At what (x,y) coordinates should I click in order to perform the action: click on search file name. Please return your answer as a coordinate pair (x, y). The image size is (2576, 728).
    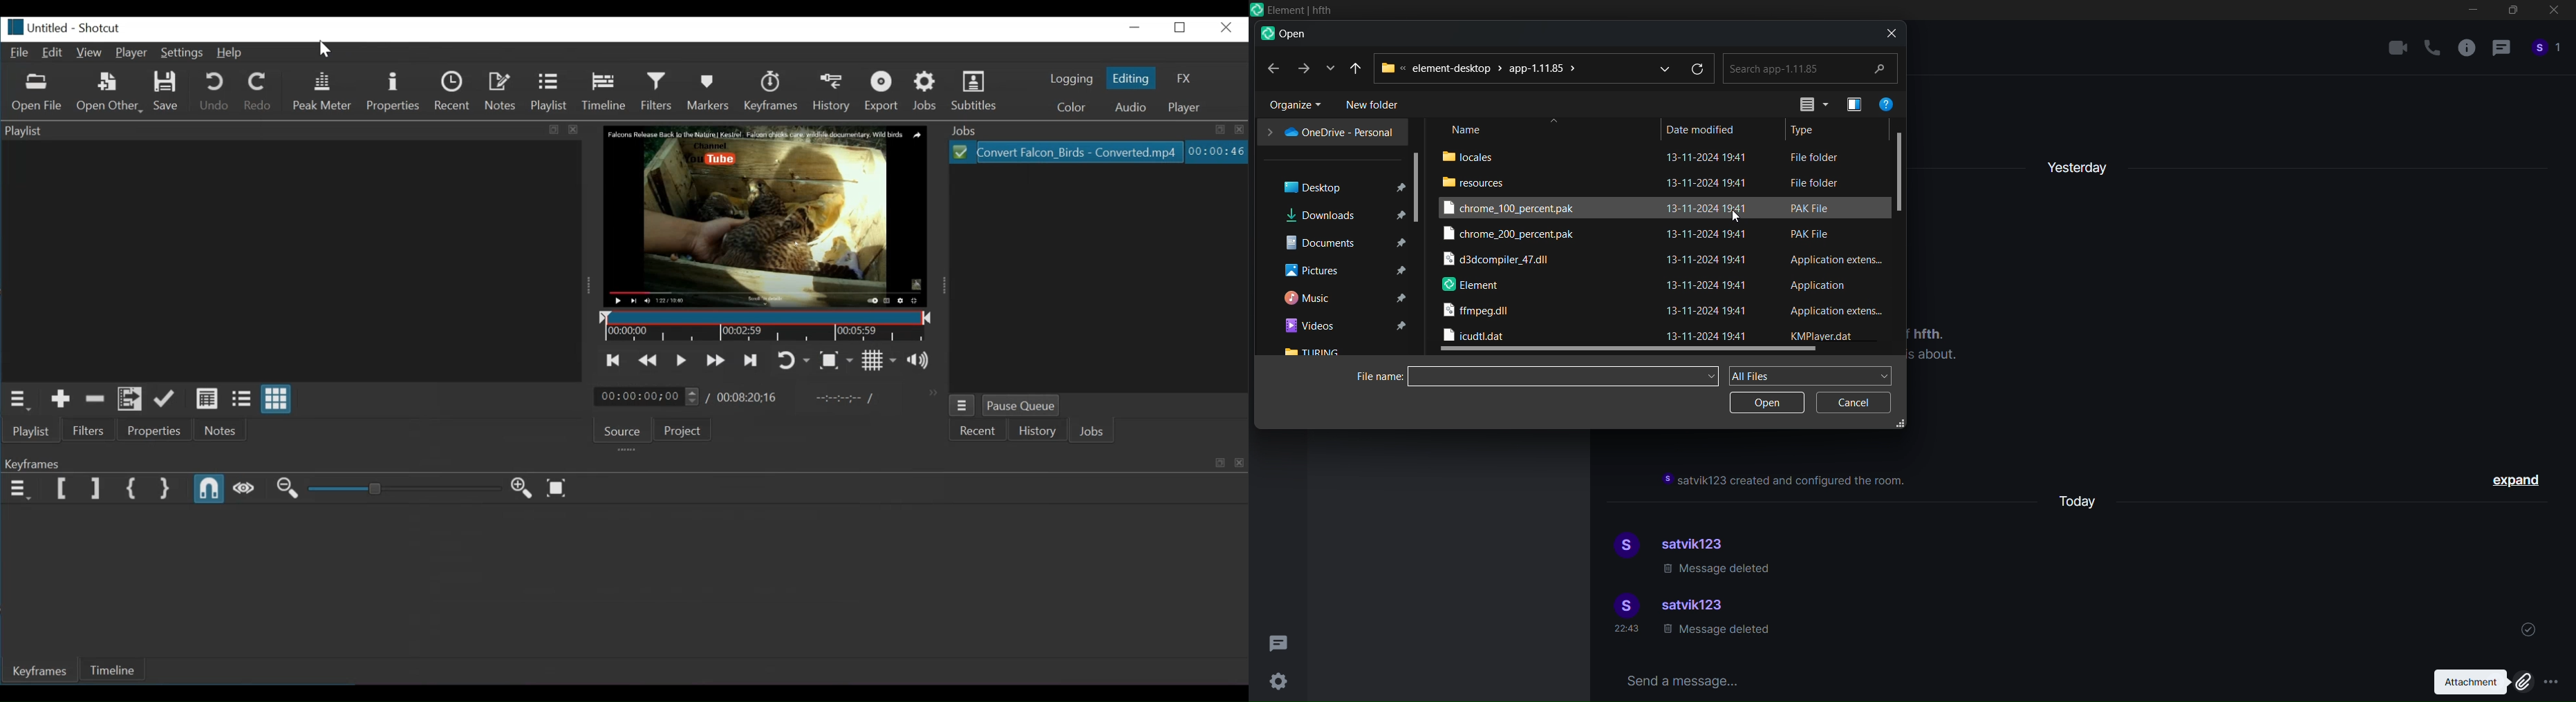
    Looking at the image, I should click on (1567, 374).